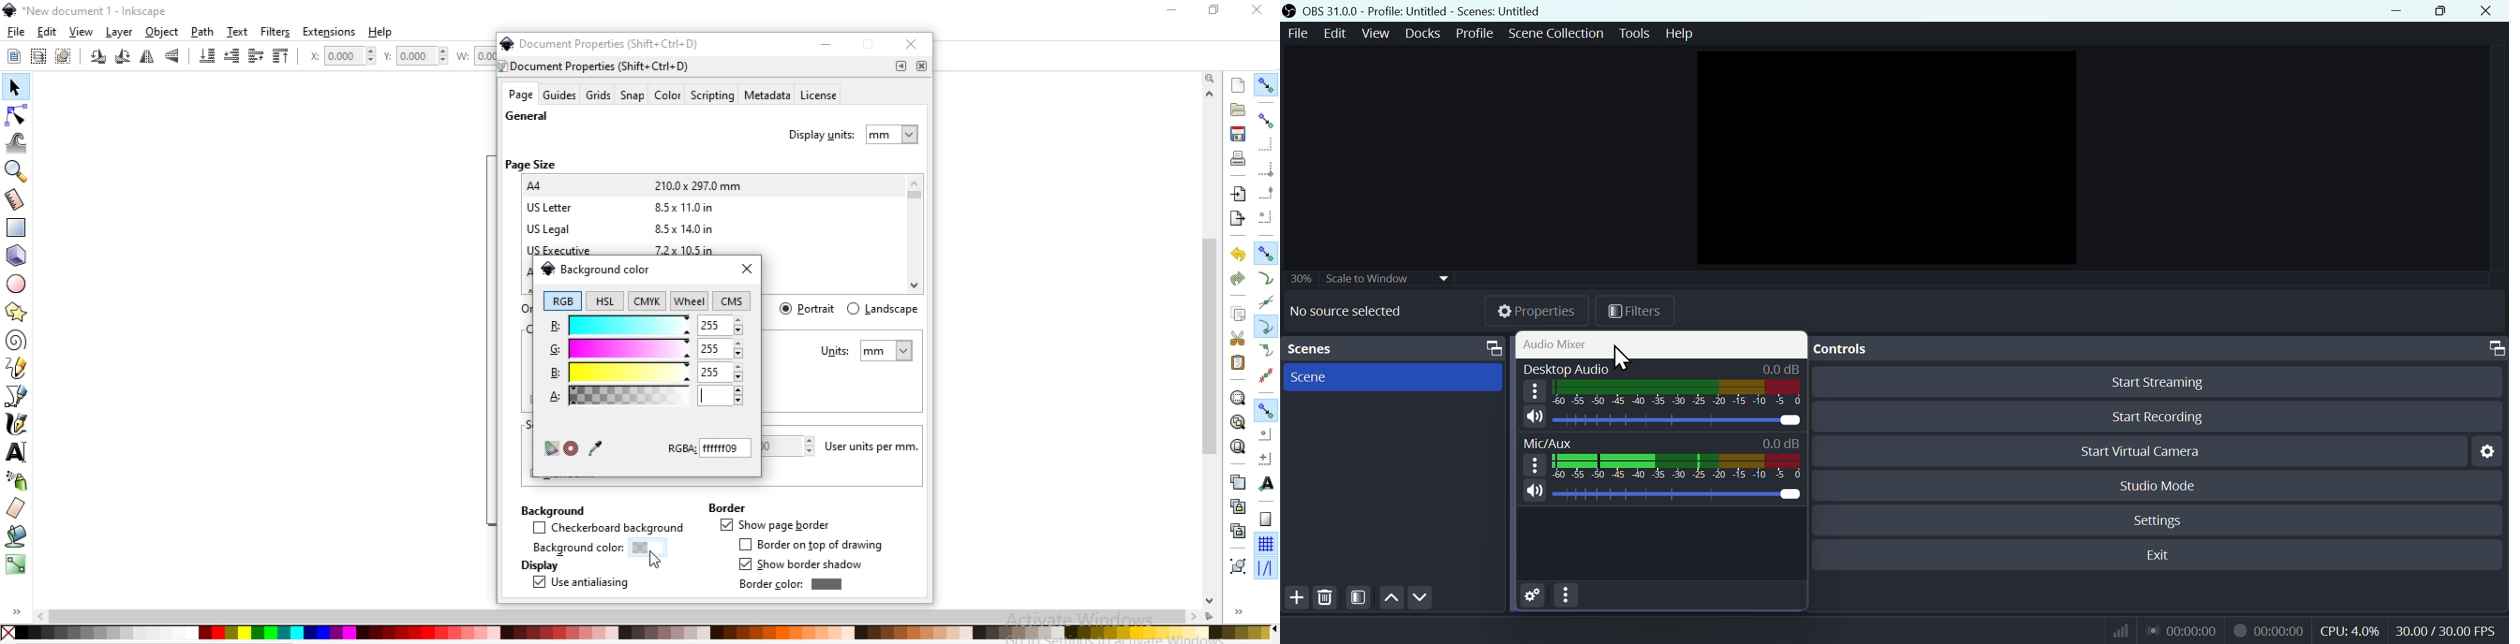 This screenshot has height=644, width=2520. Describe the element at coordinates (2154, 451) in the screenshot. I see `Start virtual camera` at that location.